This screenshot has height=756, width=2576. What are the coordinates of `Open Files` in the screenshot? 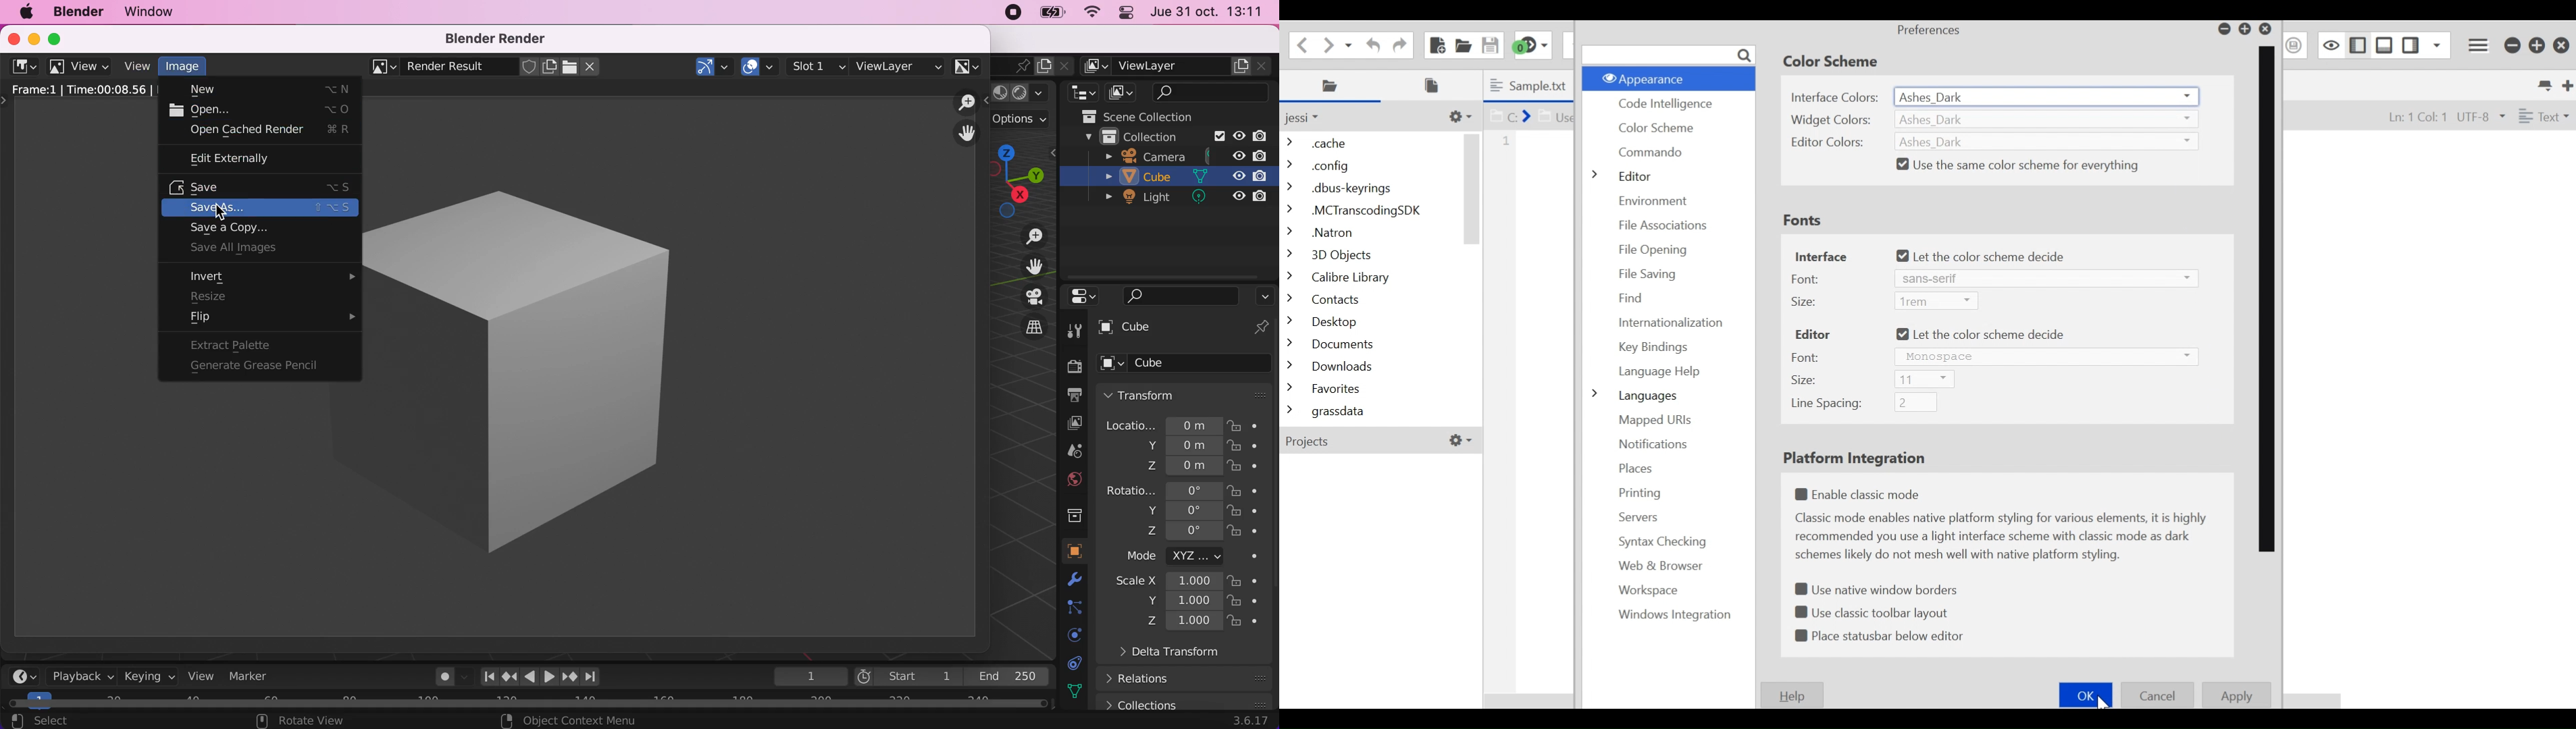 It's located at (1436, 85).